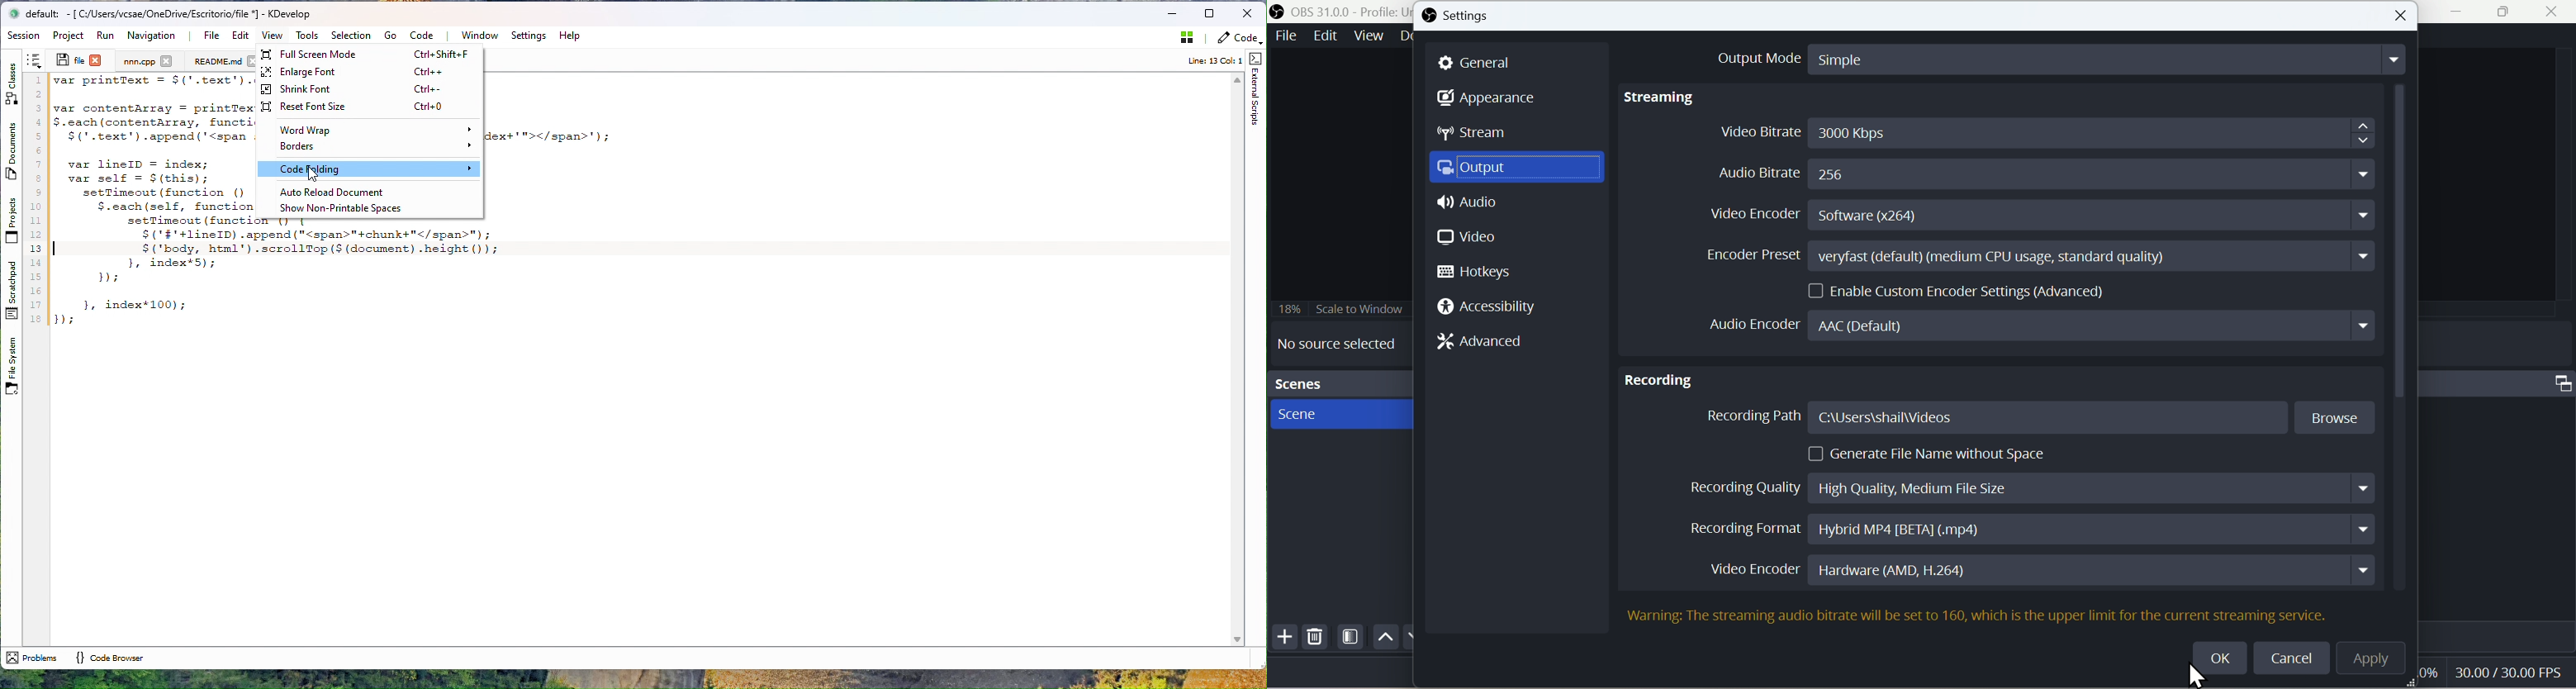 The width and height of the screenshot is (2576, 700). Describe the element at coordinates (1283, 640) in the screenshot. I see `Add` at that location.